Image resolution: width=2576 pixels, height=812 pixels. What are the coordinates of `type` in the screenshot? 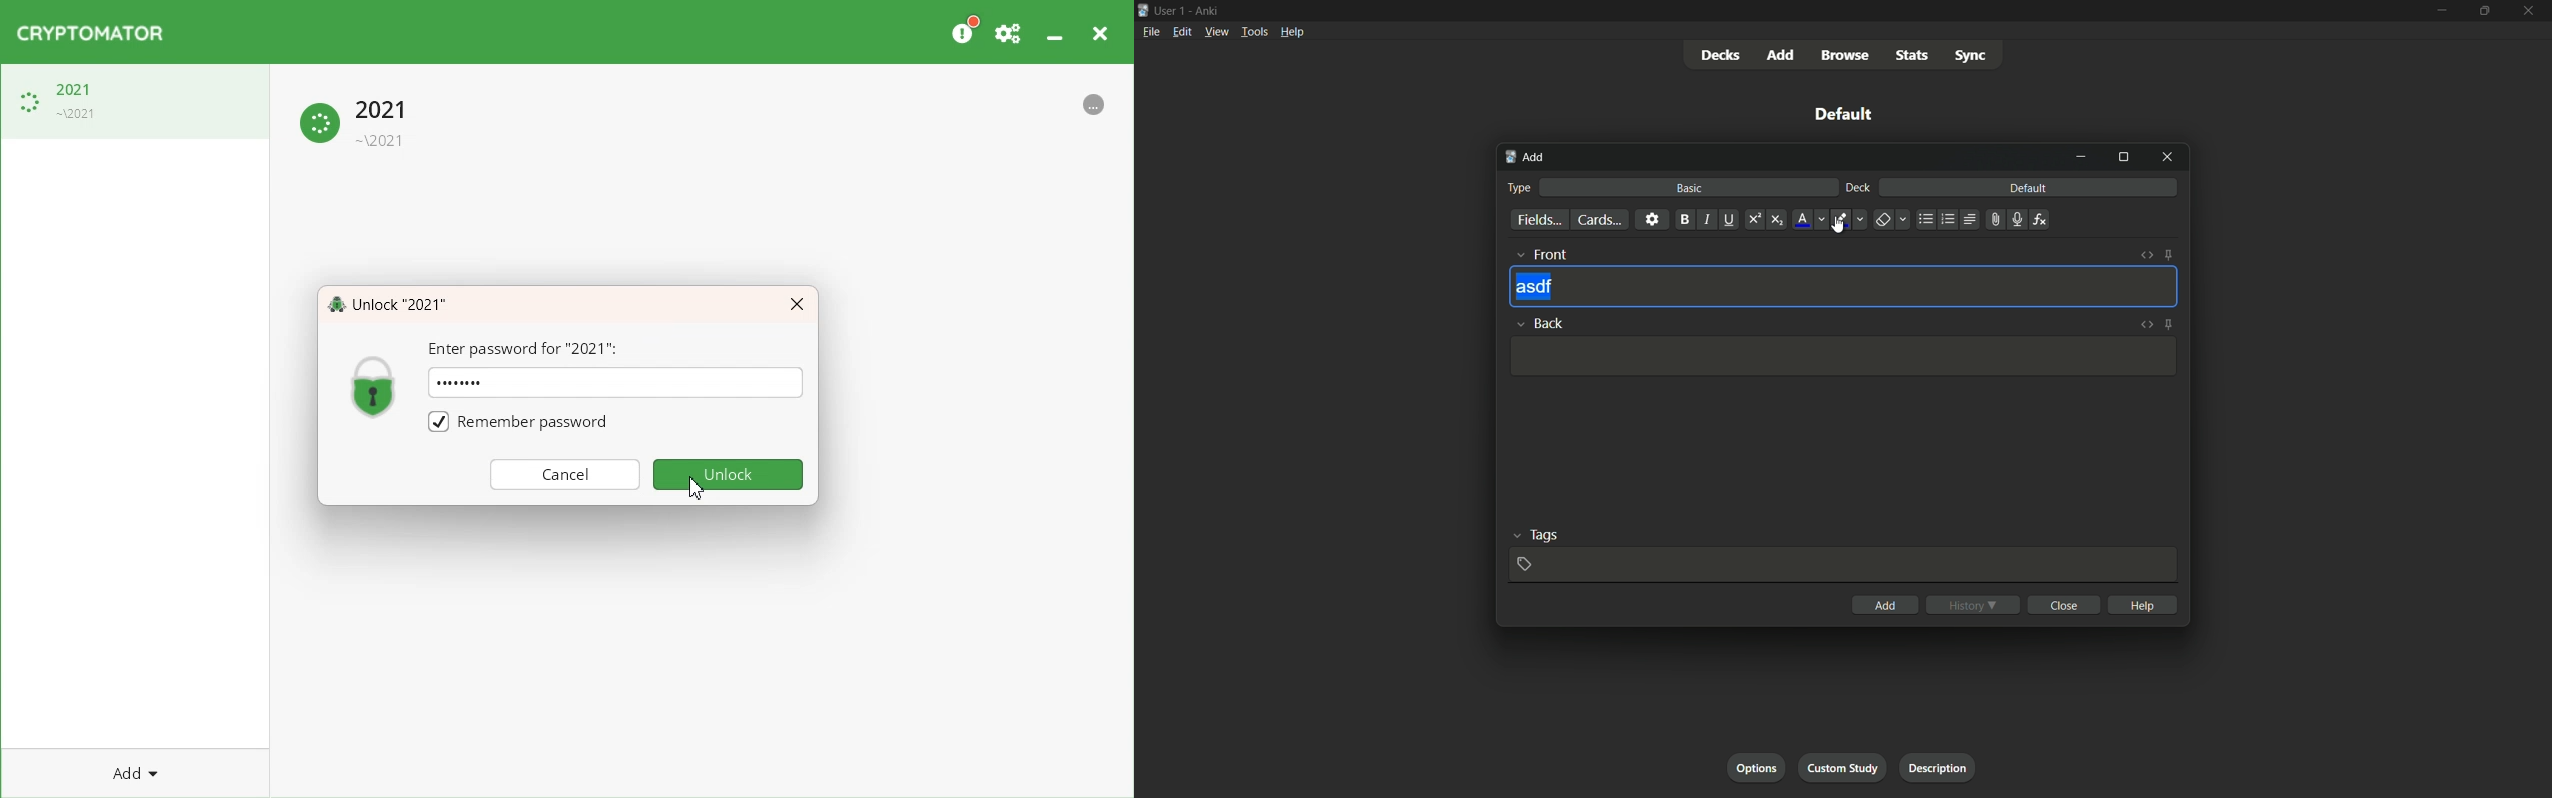 It's located at (1521, 186).